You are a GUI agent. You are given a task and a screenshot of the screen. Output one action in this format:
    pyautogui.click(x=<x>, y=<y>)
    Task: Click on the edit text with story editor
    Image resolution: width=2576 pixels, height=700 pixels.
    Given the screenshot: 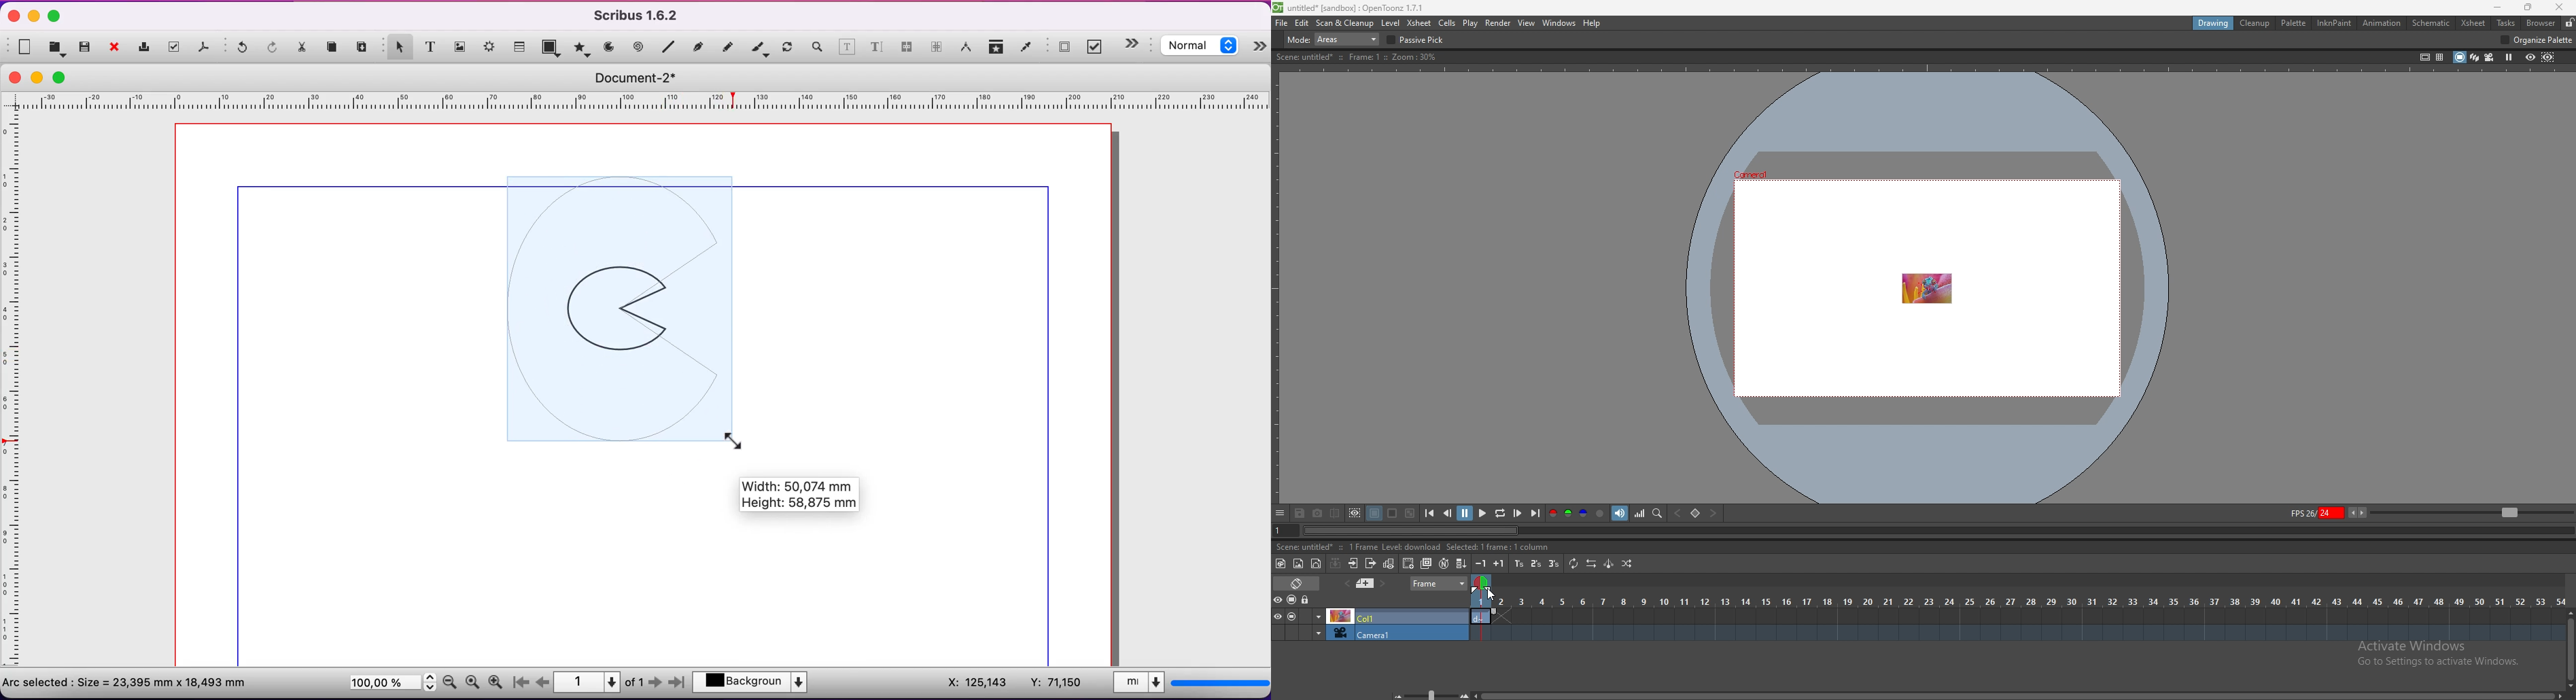 What is the action you would take?
    pyautogui.click(x=876, y=51)
    